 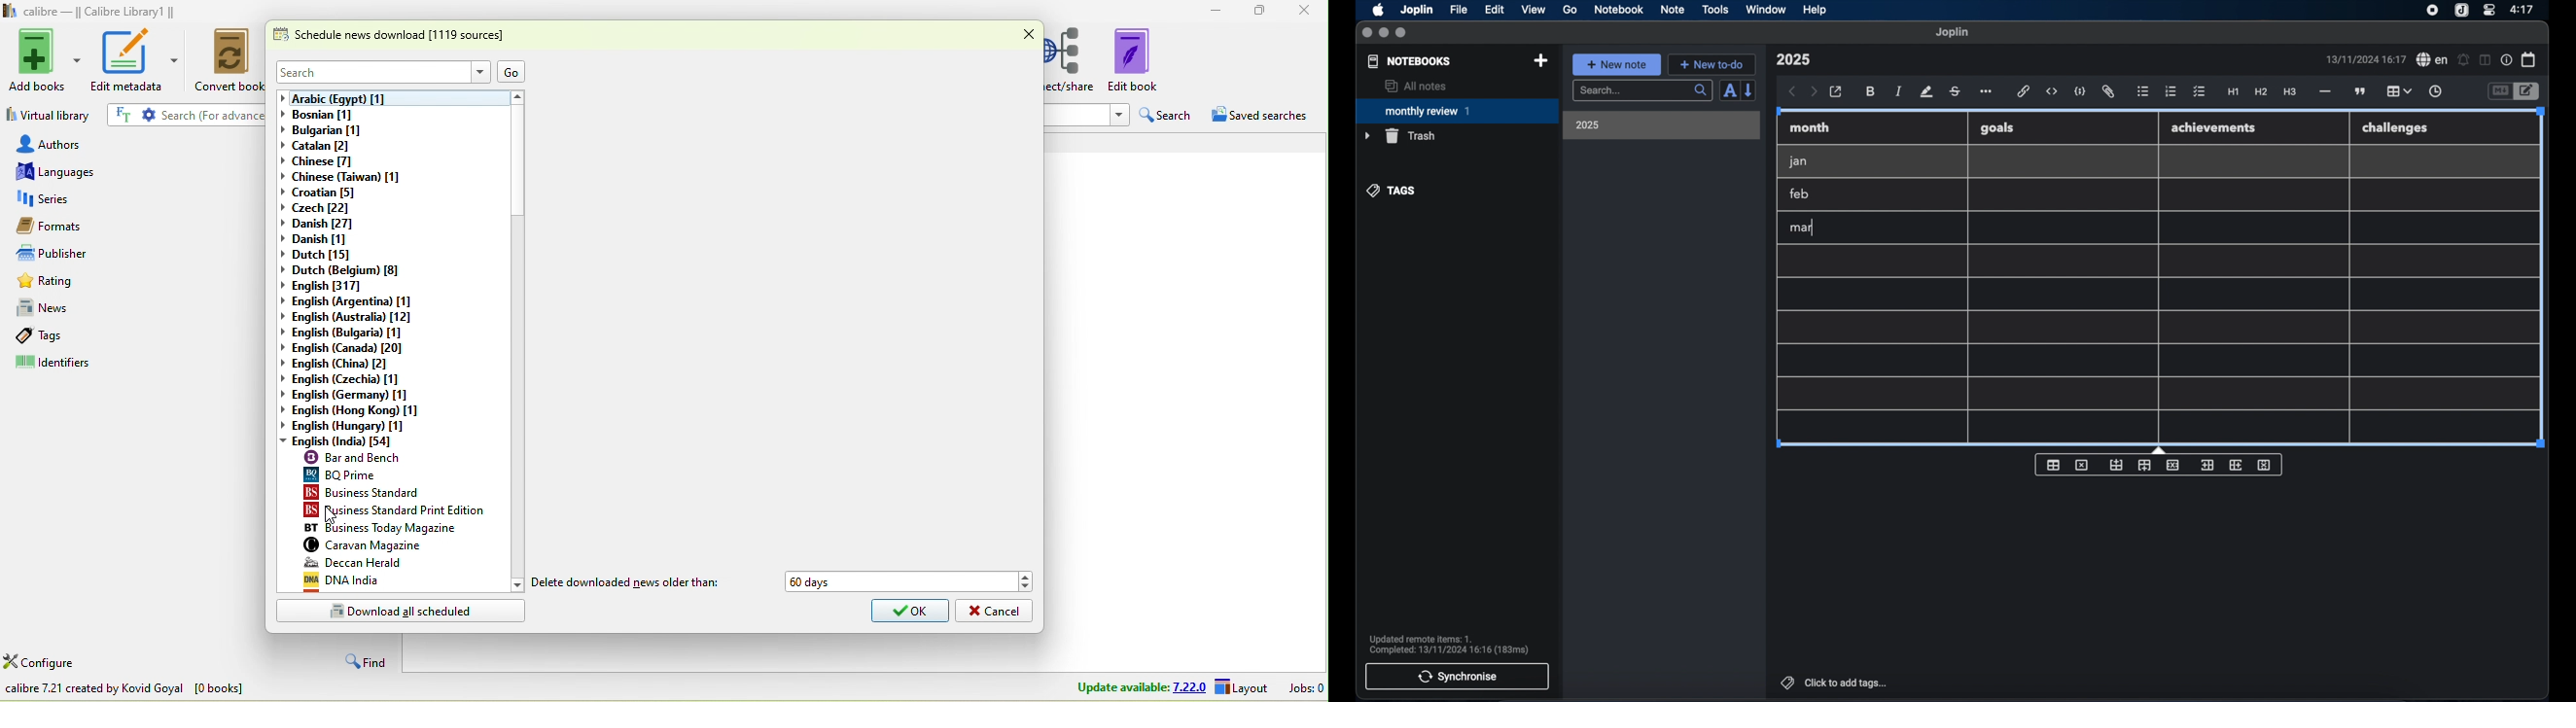 I want to click on business standard print edition, so click(x=403, y=510).